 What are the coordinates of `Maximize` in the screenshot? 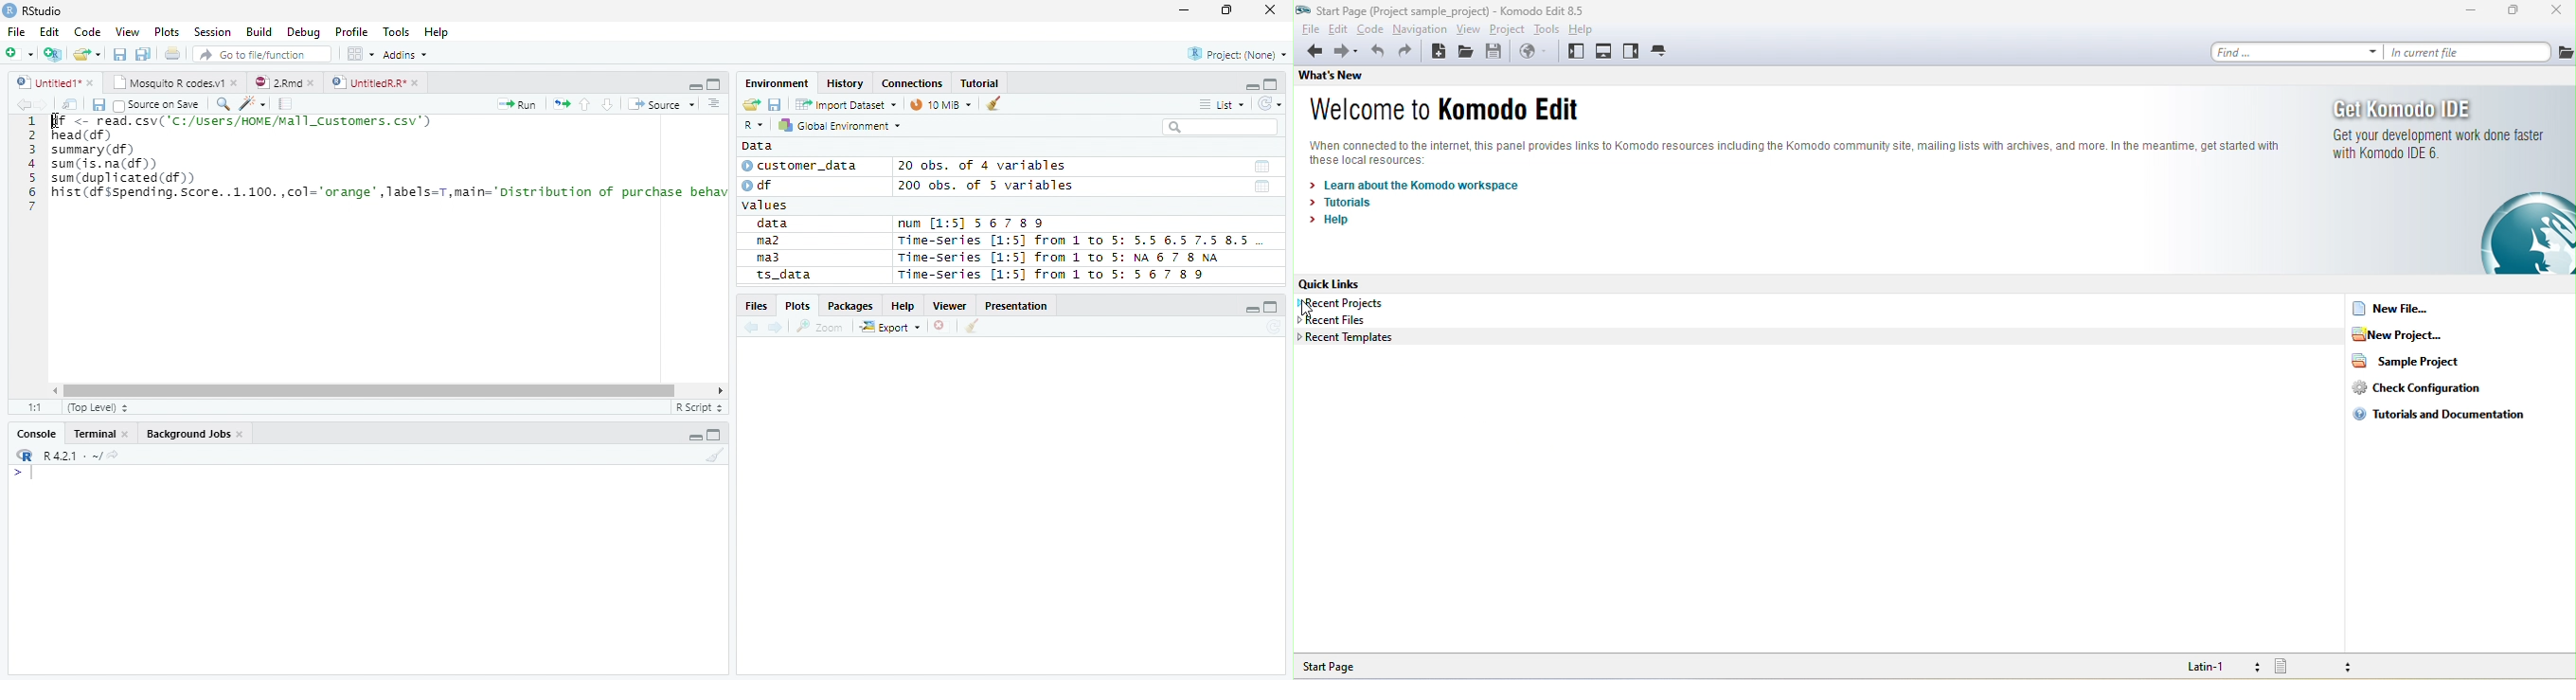 It's located at (716, 436).